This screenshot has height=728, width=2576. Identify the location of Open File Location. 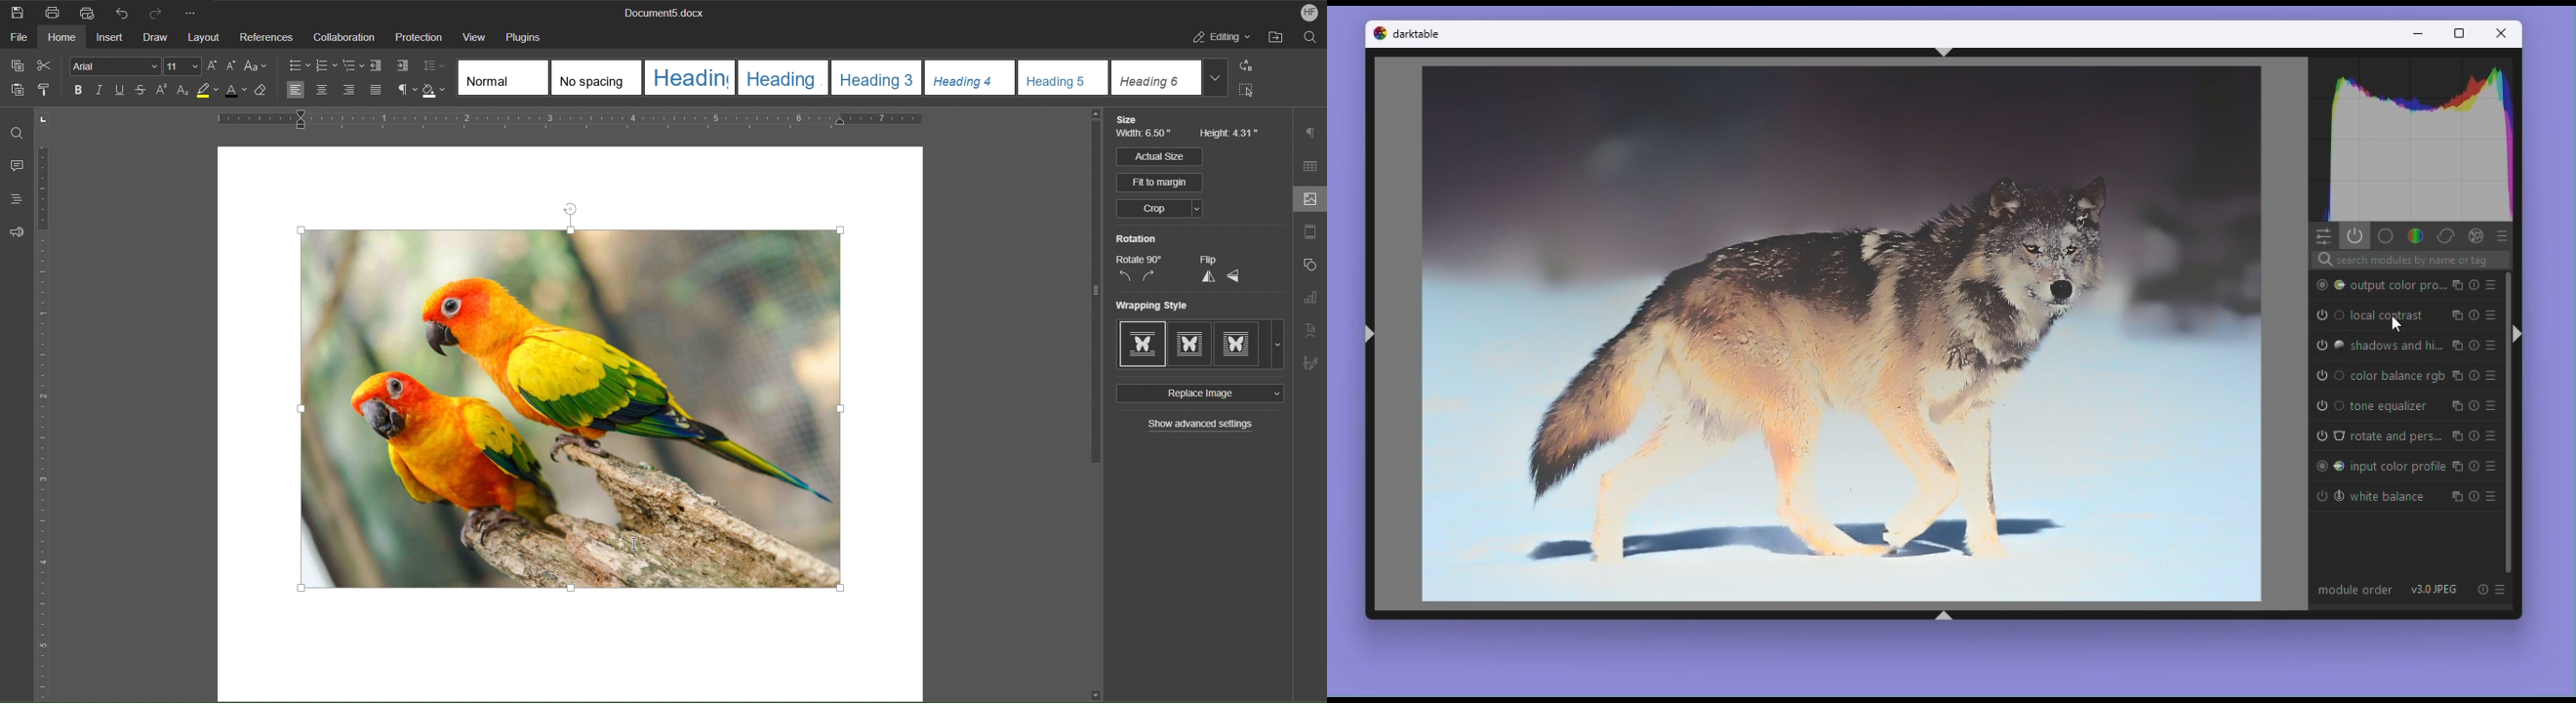
(1279, 39).